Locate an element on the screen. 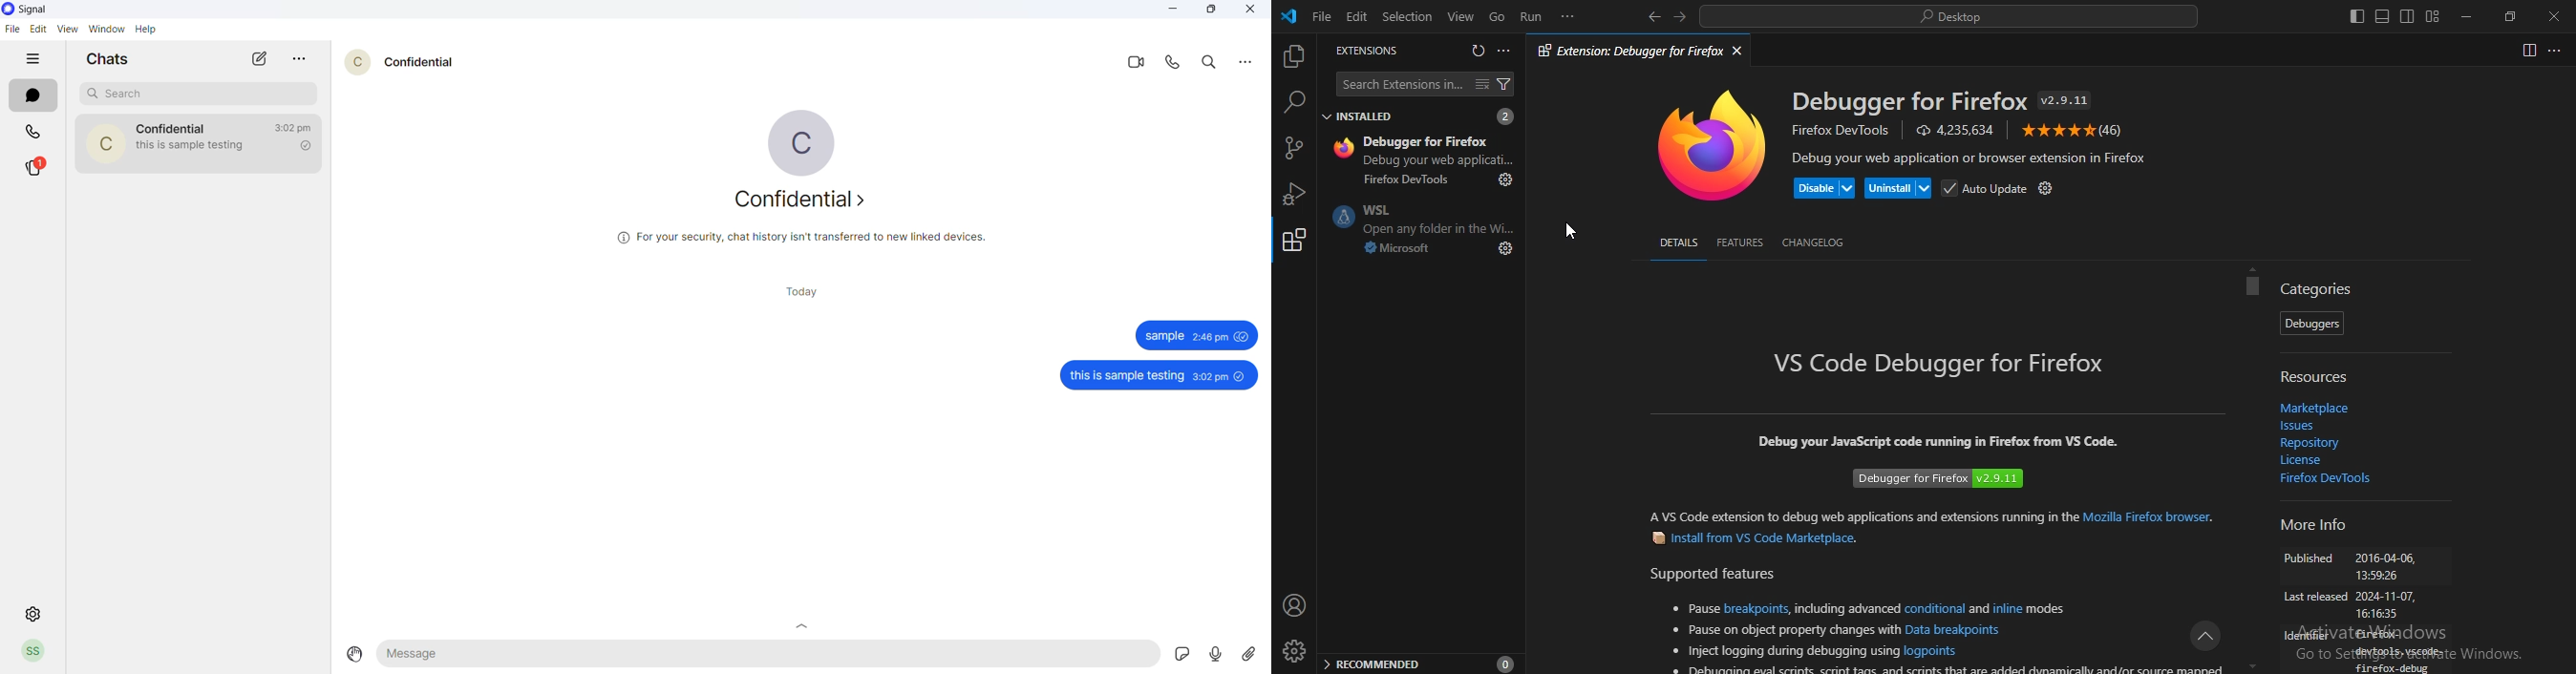  search chats is located at coordinates (198, 93).